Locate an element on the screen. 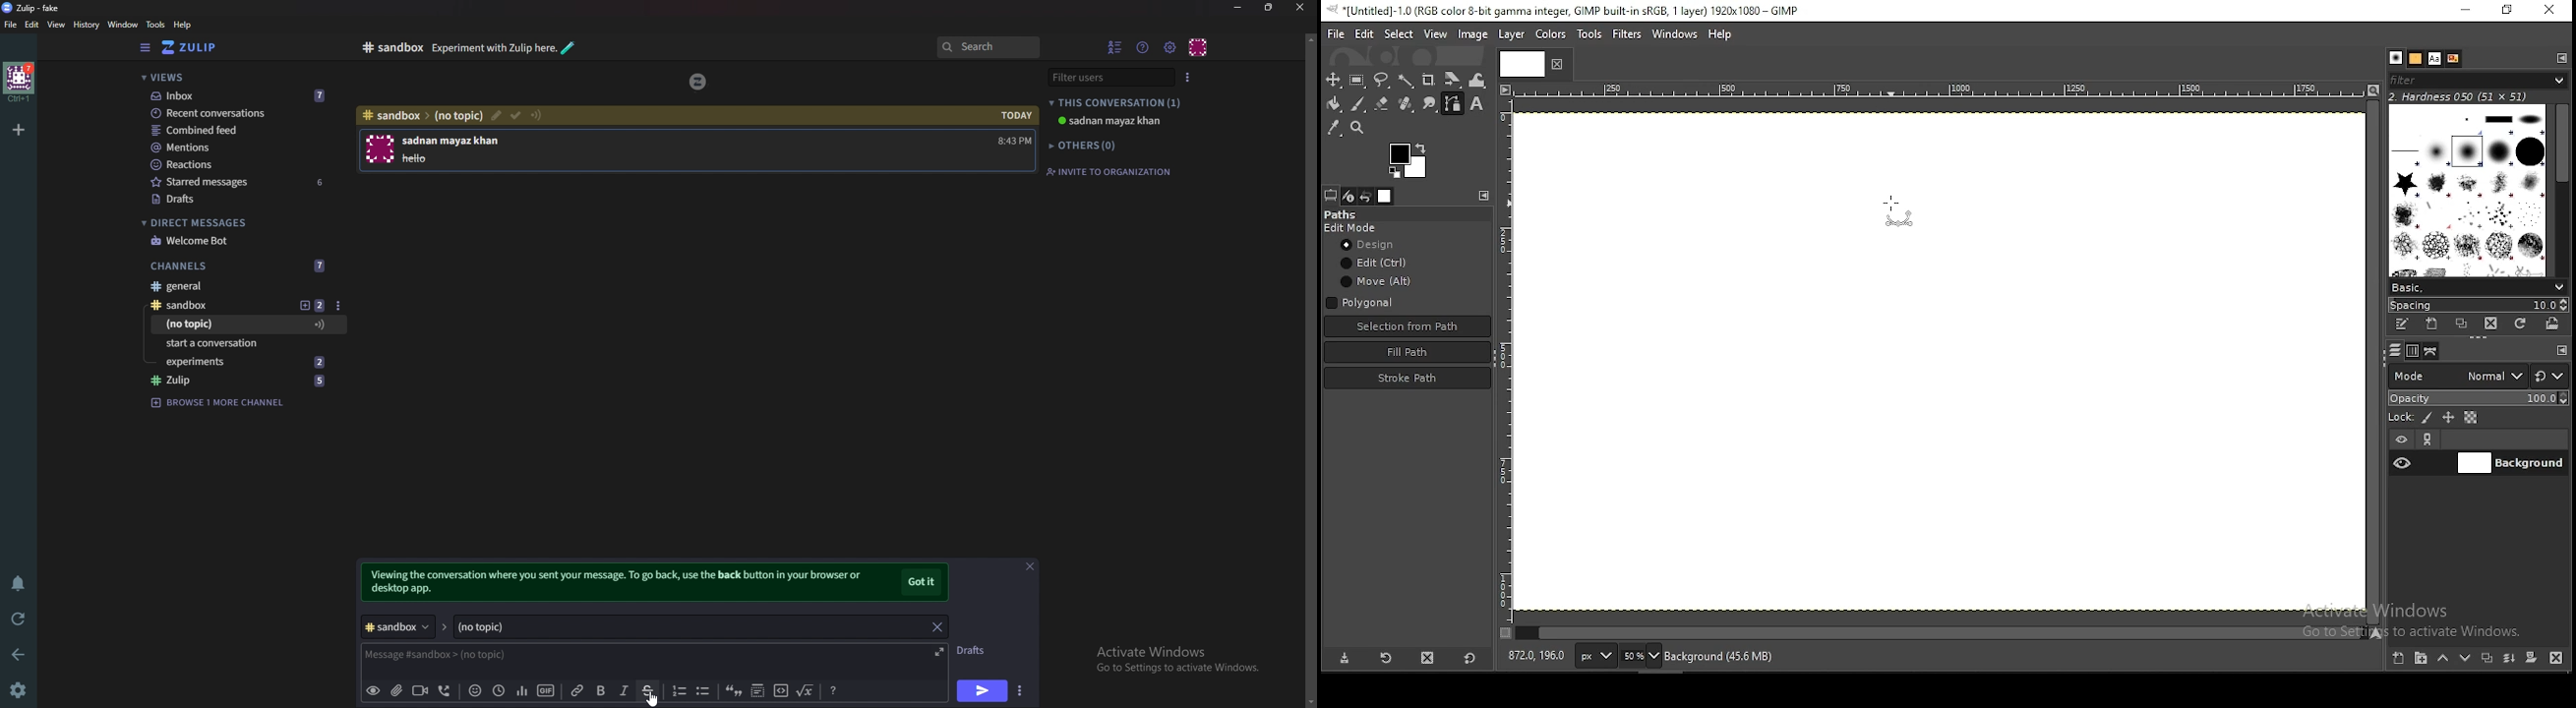  others is located at coordinates (1080, 145).